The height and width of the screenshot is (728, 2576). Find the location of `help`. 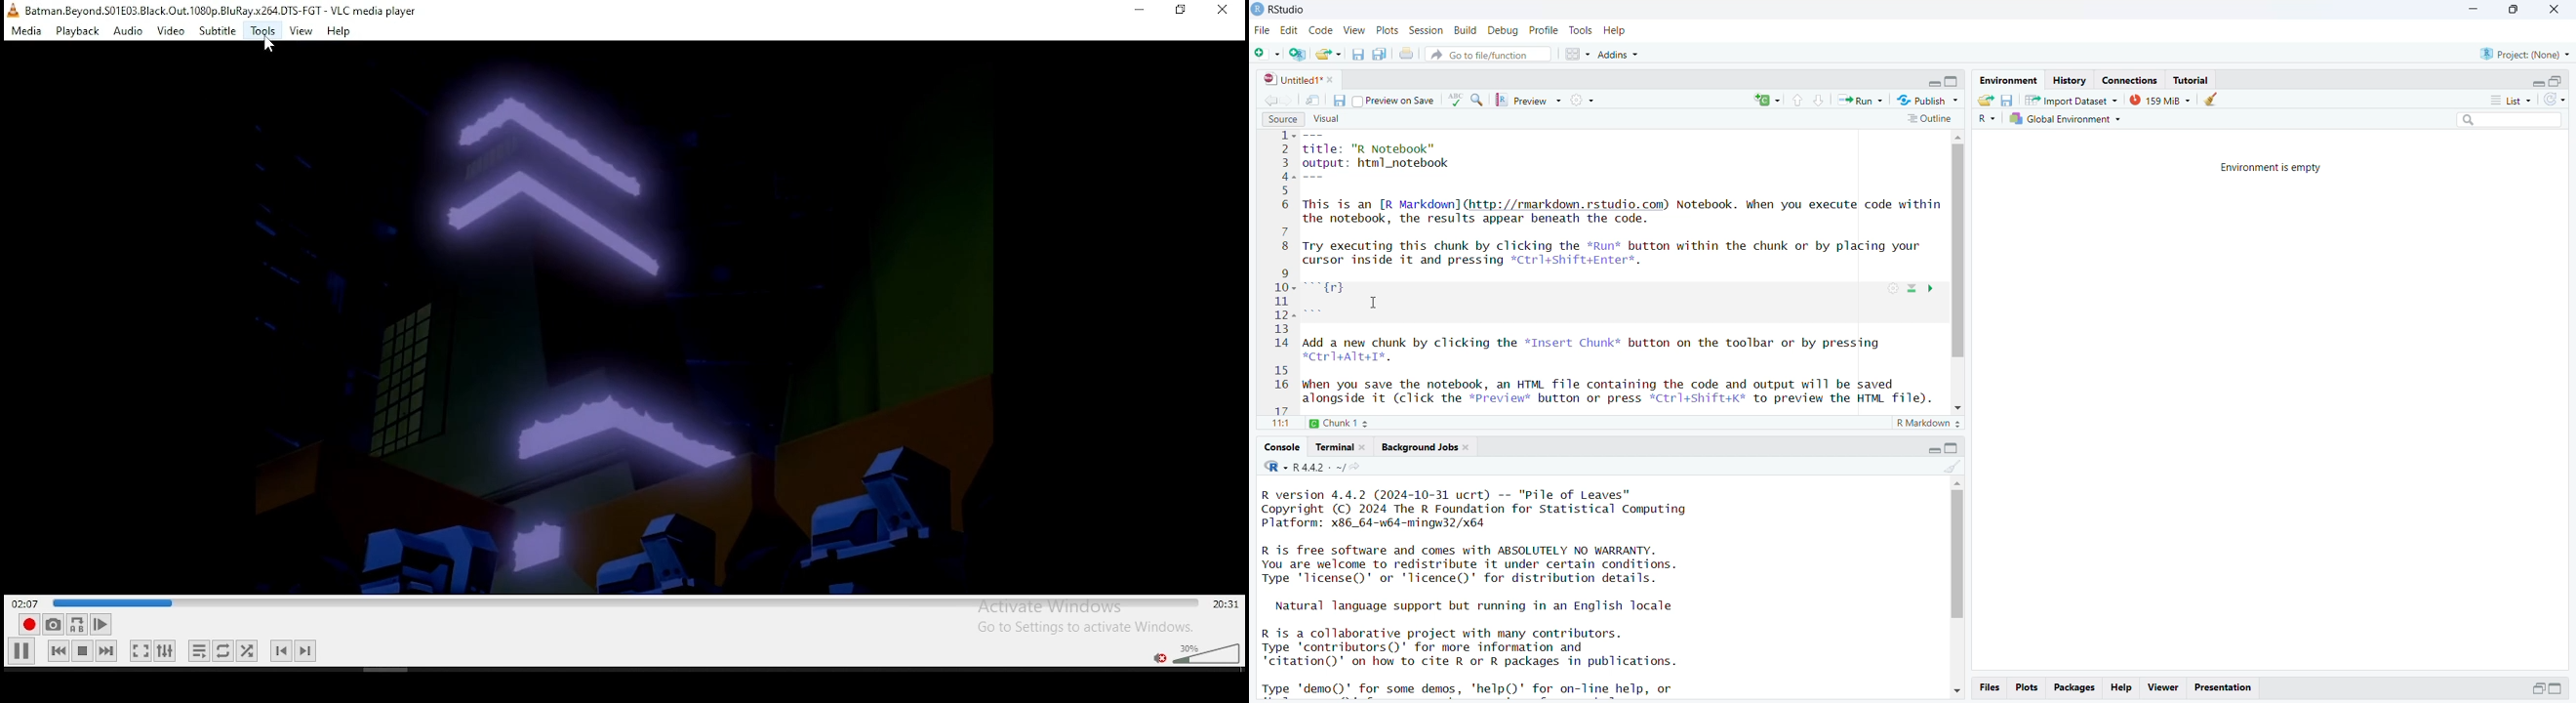

help is located at coordinates (339, 31).